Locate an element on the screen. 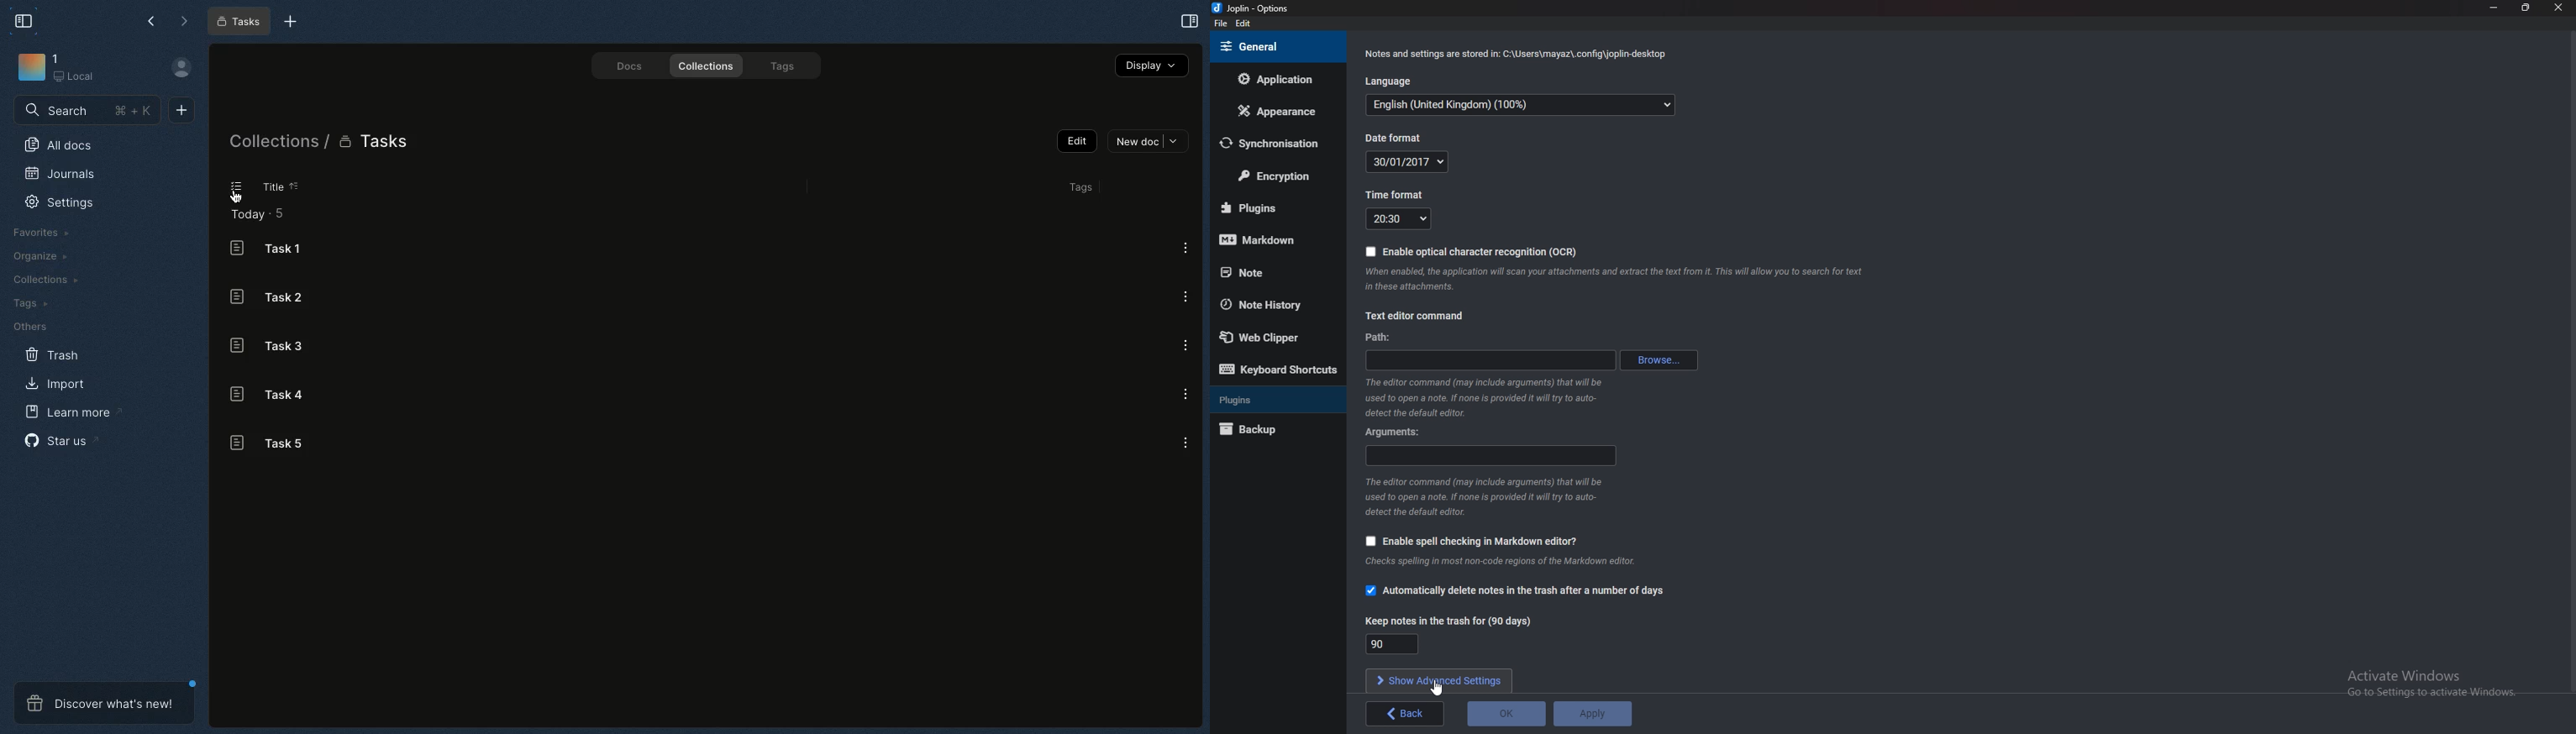  show advanced settings is located at coordinates (1438, 681).